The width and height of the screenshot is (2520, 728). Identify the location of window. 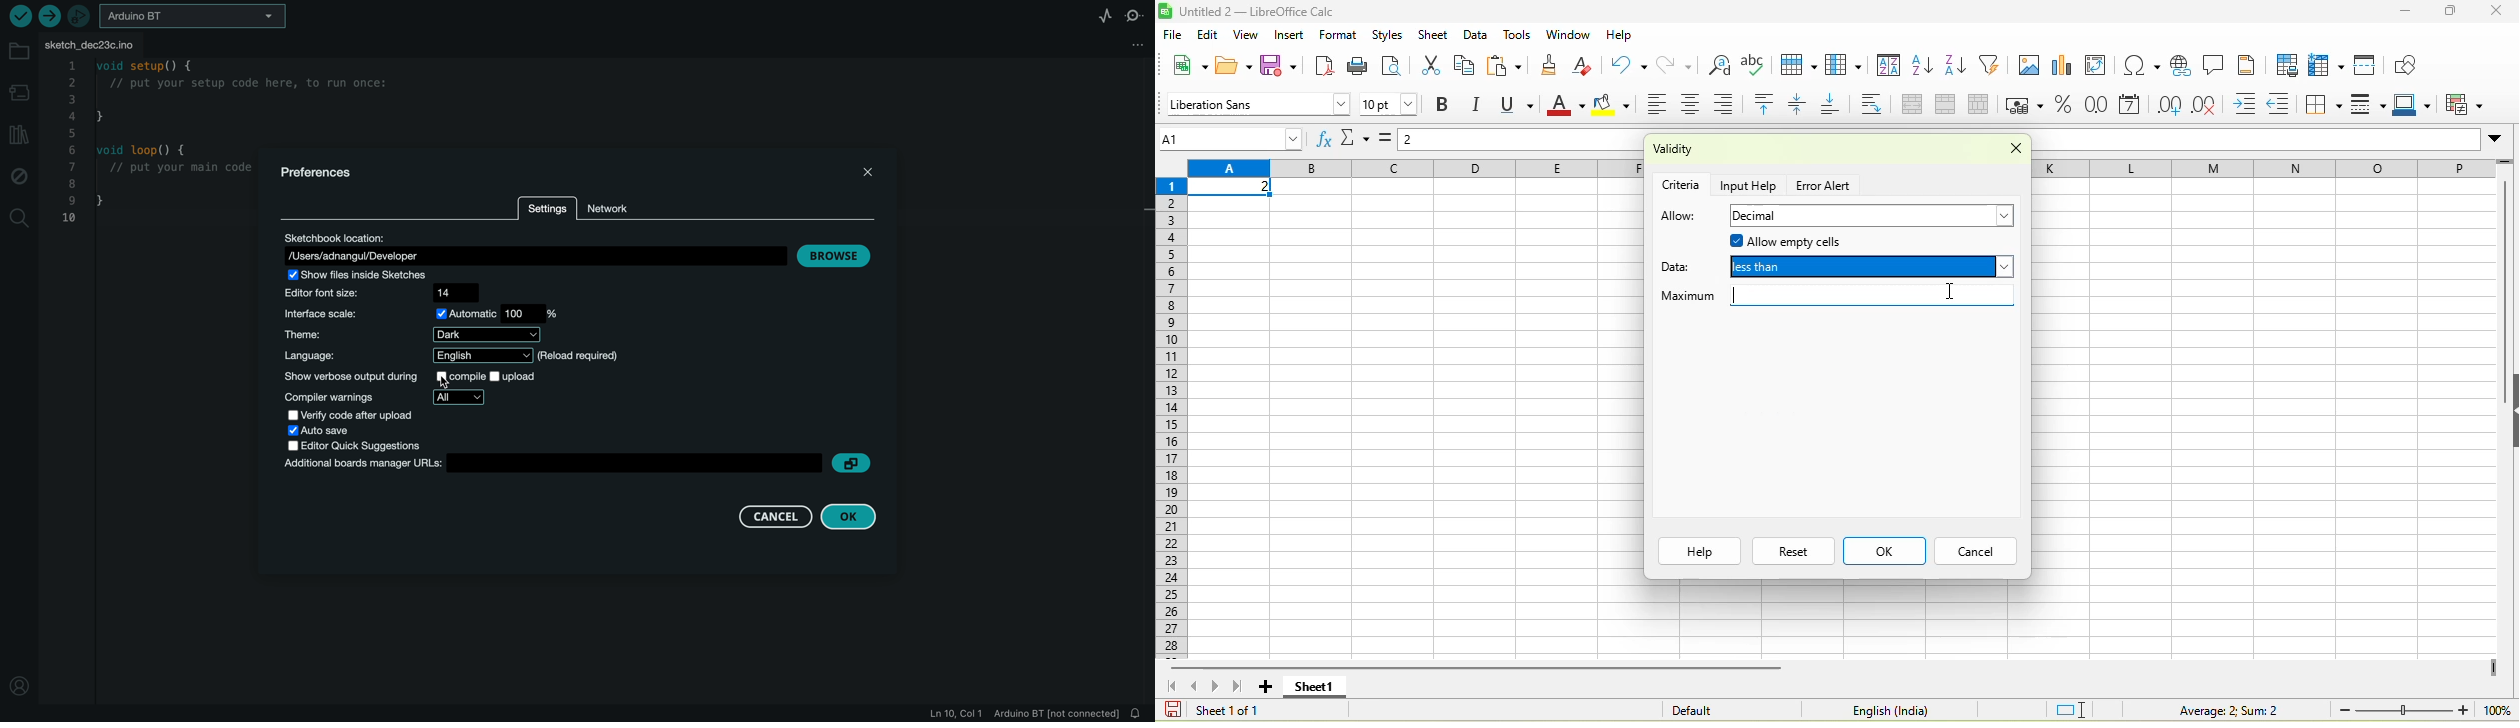
(1567, 36).